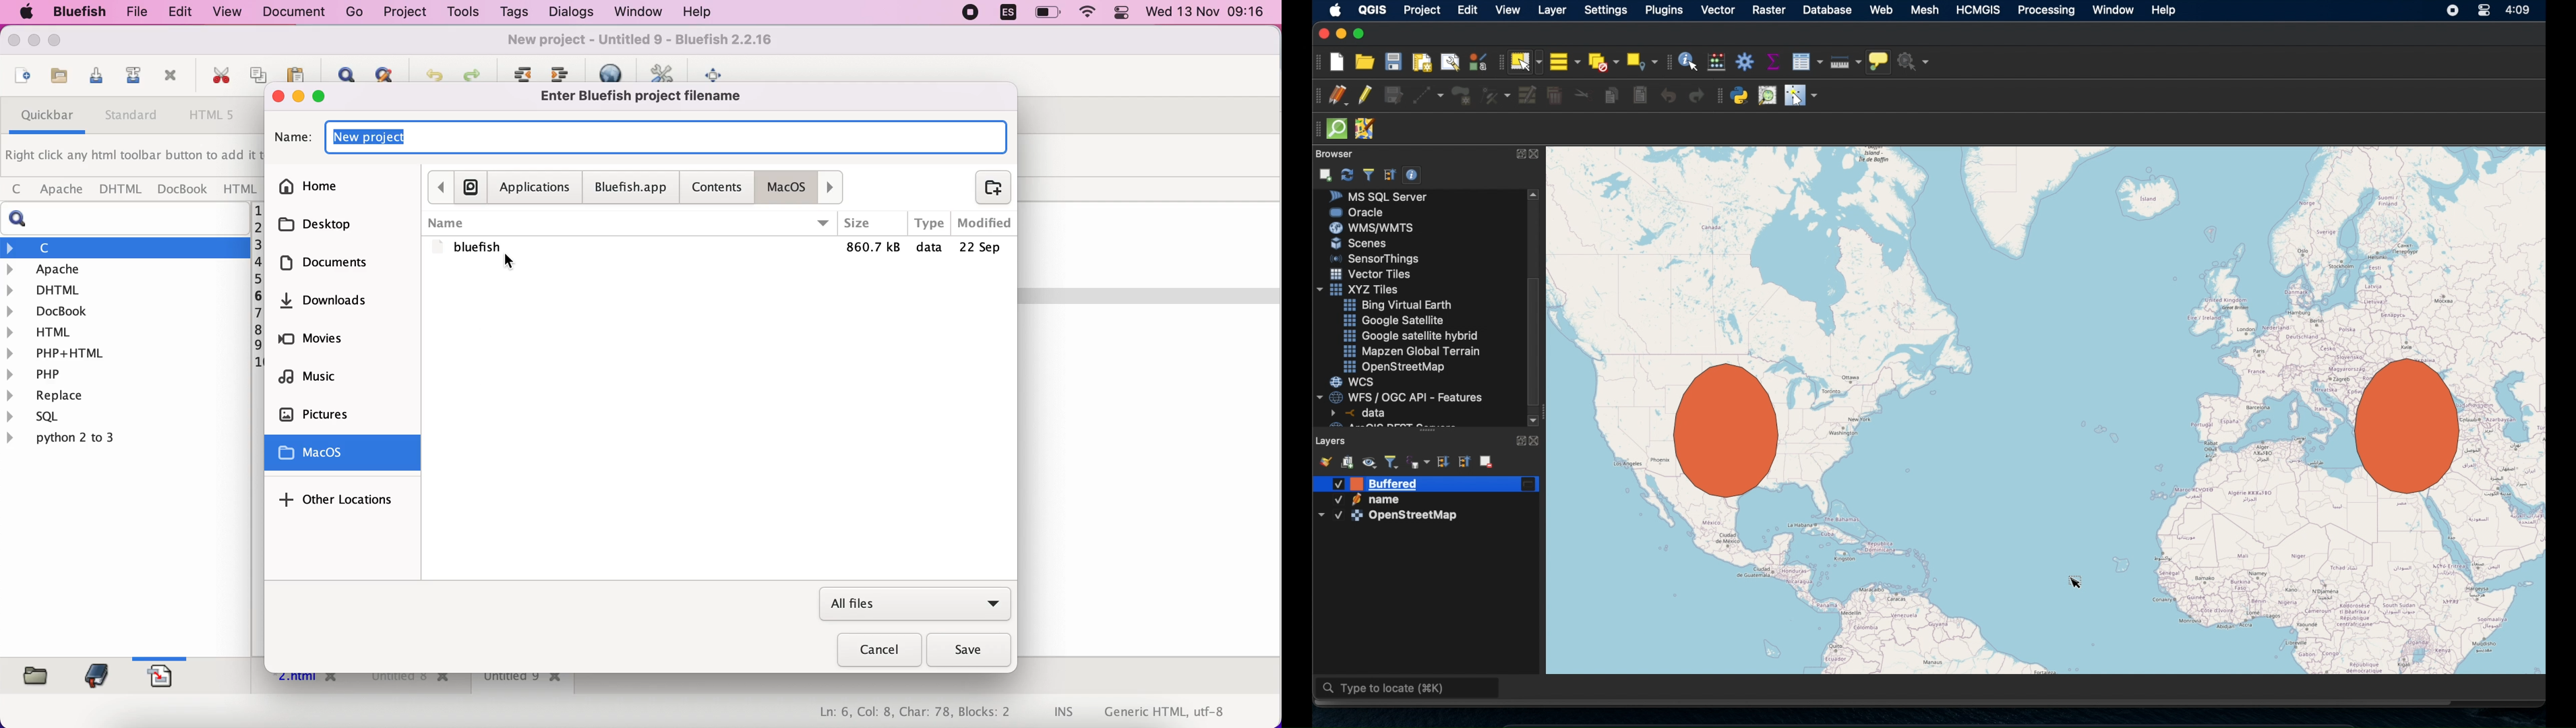  What do you see at coordinates (634, 12) in the screenshot?
I see `window` at bounding box center [634, 12].